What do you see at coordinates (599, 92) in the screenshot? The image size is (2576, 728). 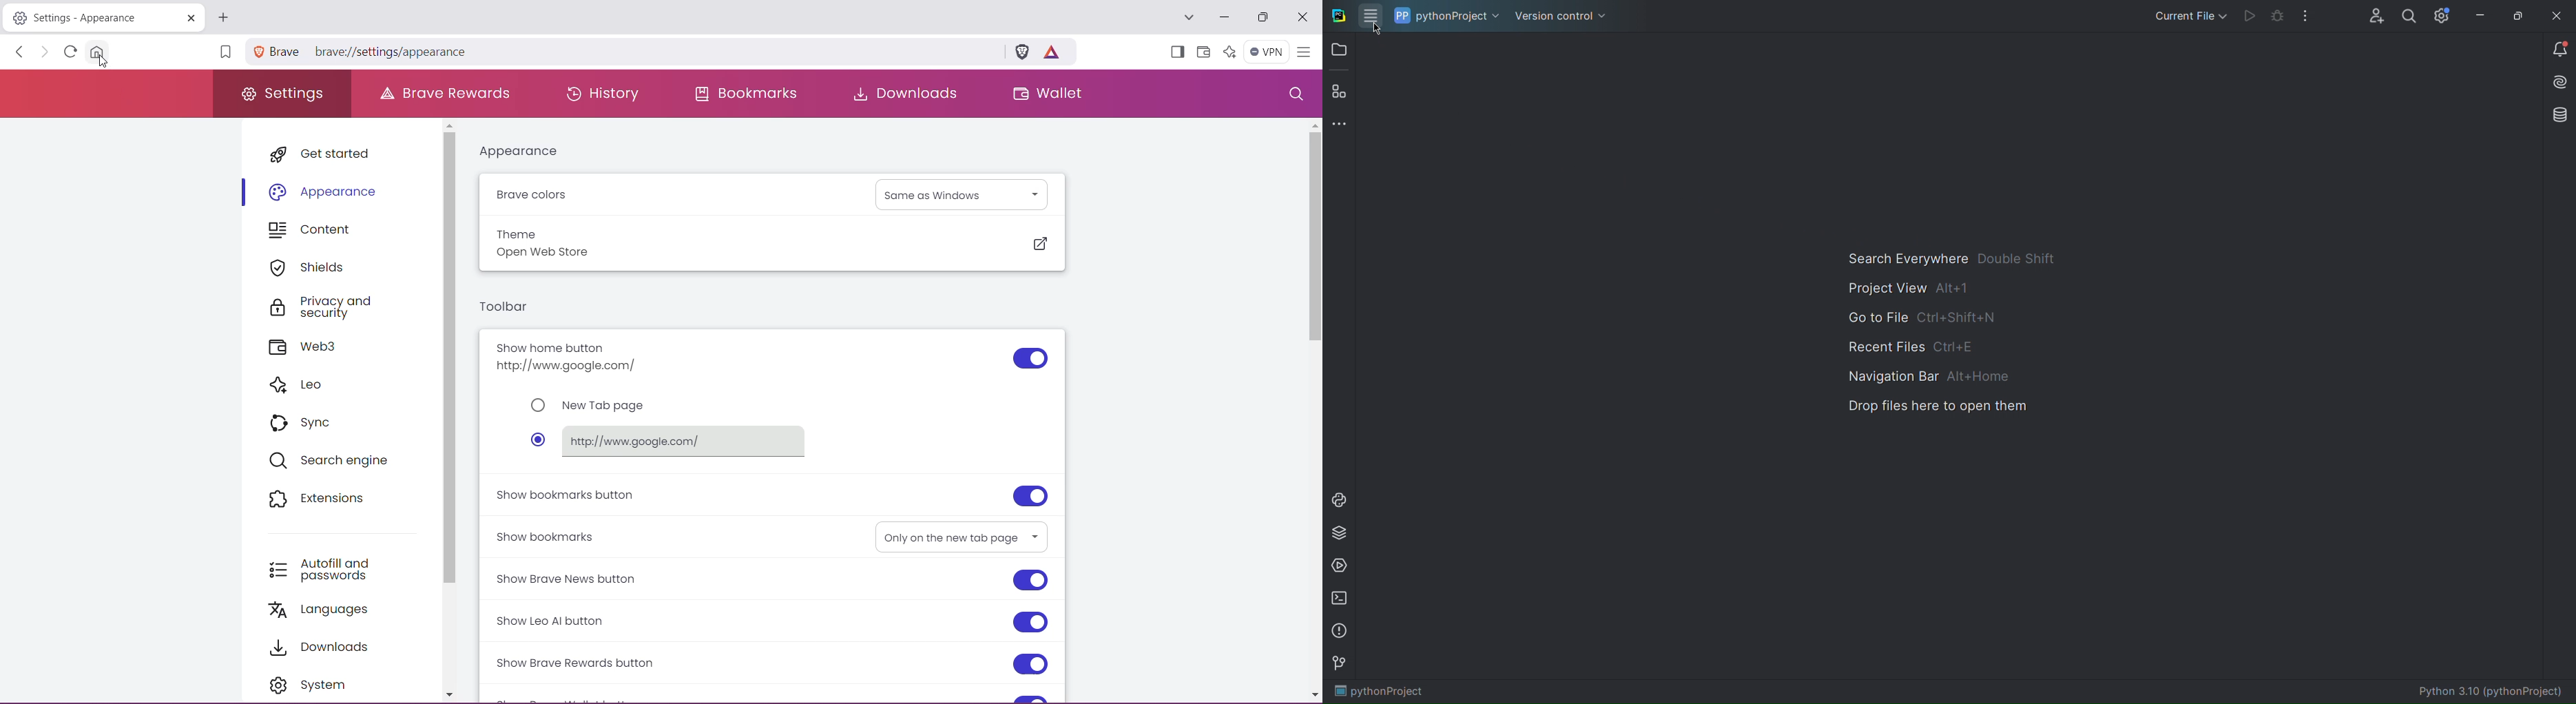 I see `History` at bounding box center [599, 92].